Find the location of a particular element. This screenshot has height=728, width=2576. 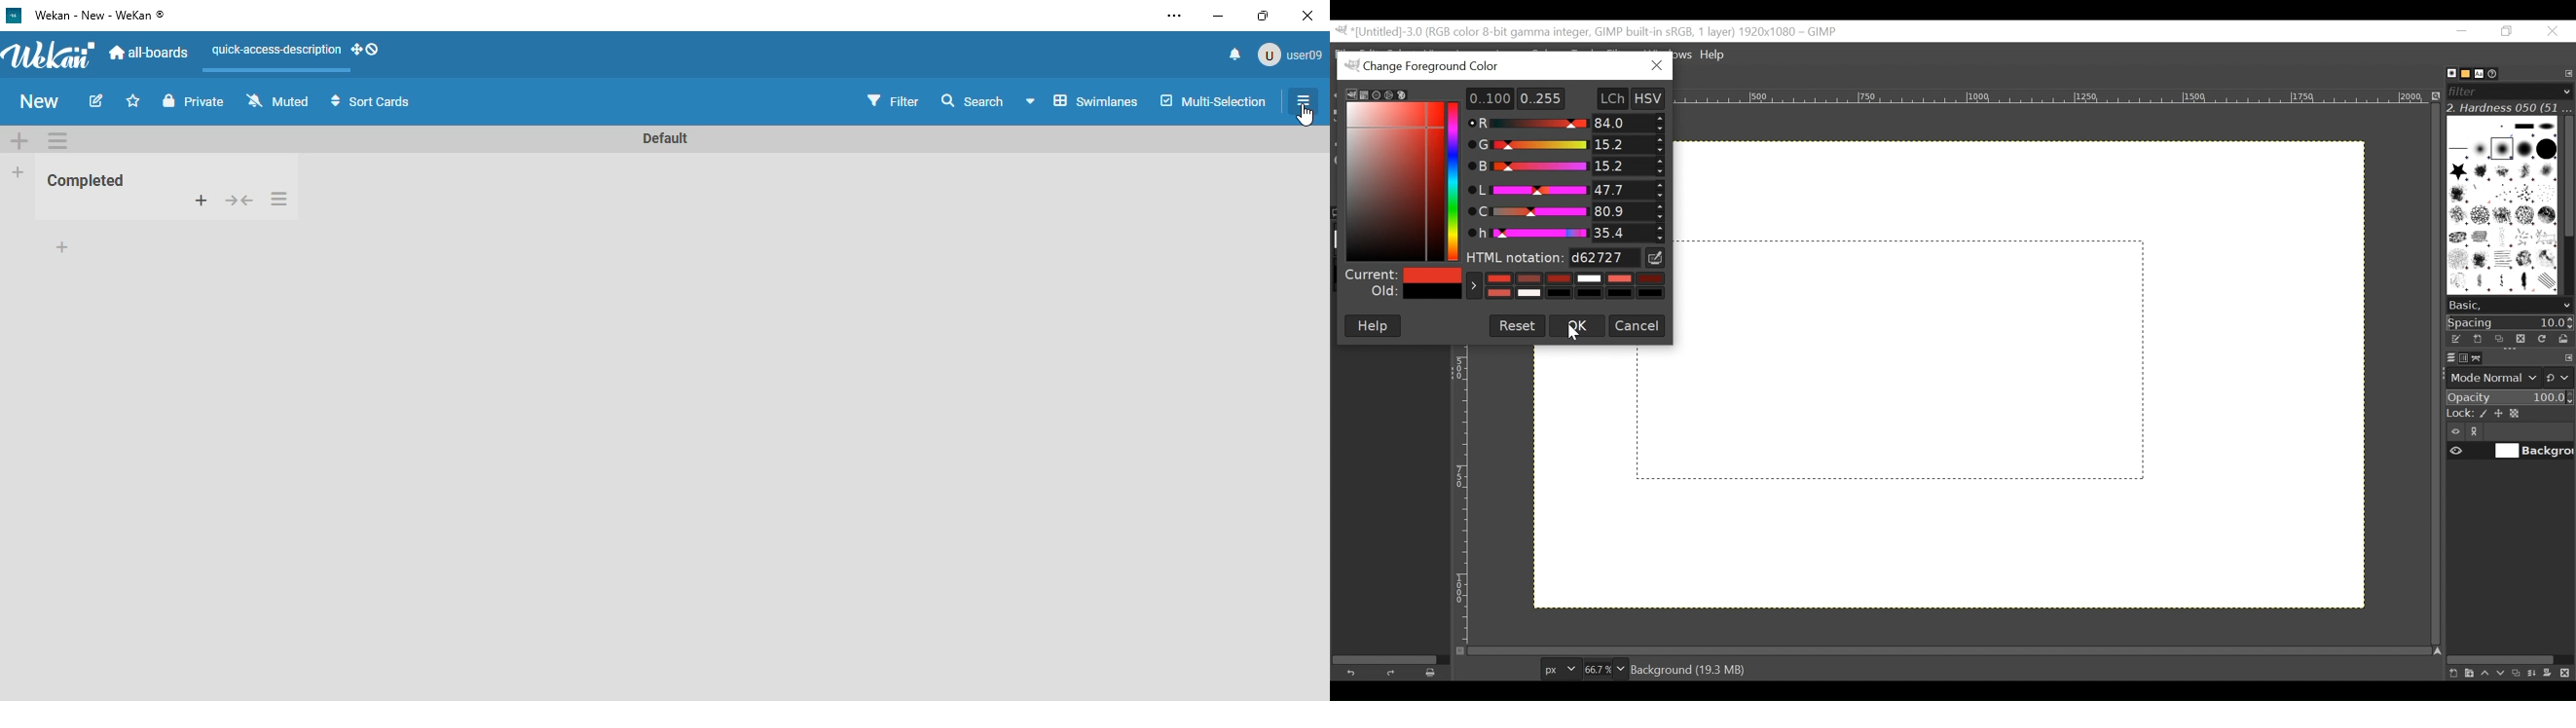

Fonts is located at coordinates (2481, 73).